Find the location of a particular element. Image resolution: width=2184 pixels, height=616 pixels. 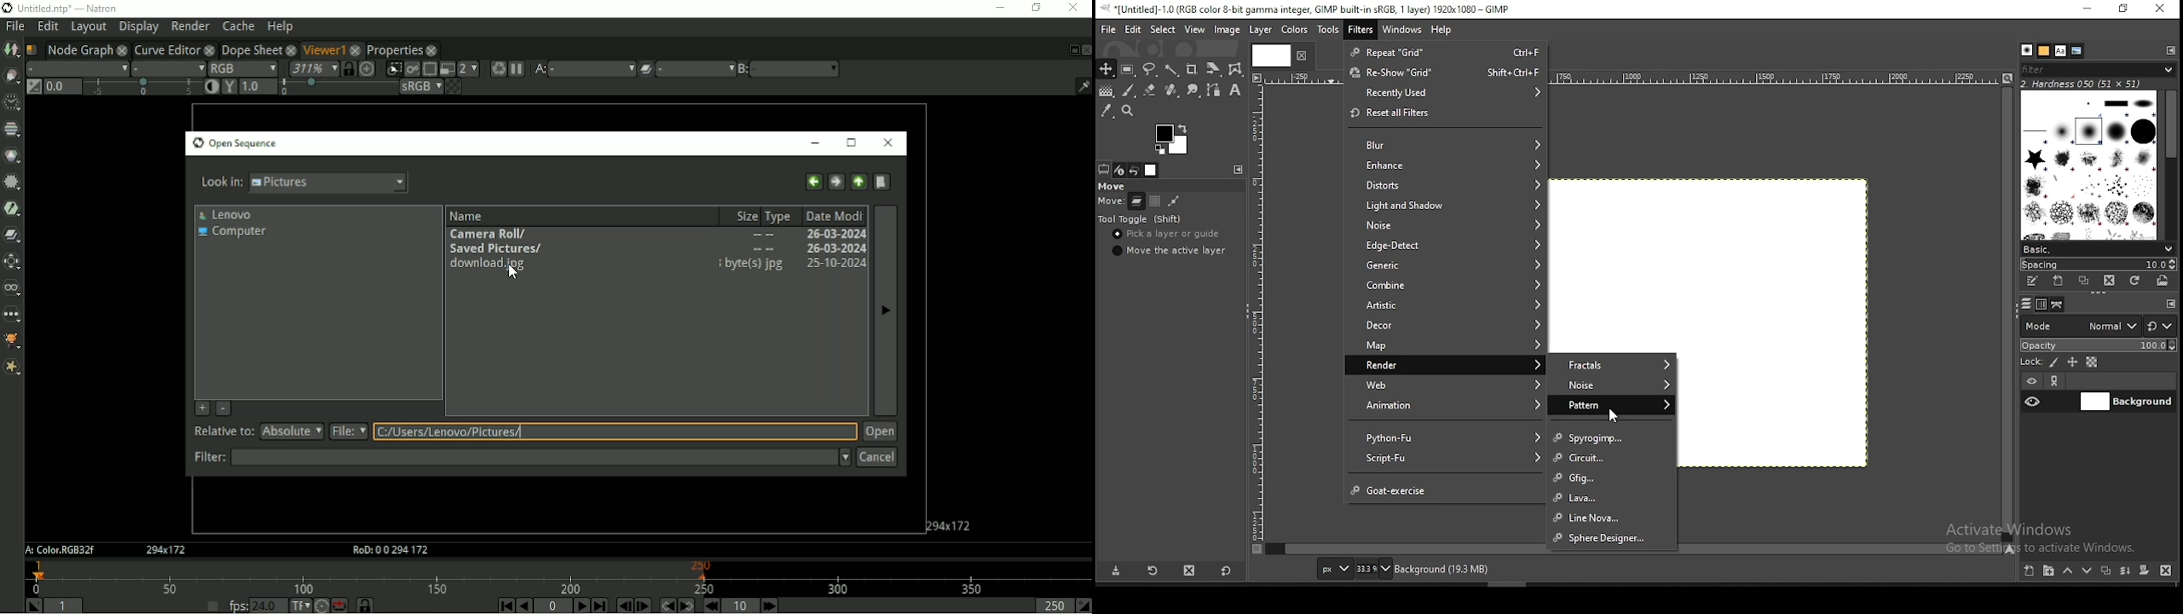

color picker tool is located at coordinates (1106, 110).